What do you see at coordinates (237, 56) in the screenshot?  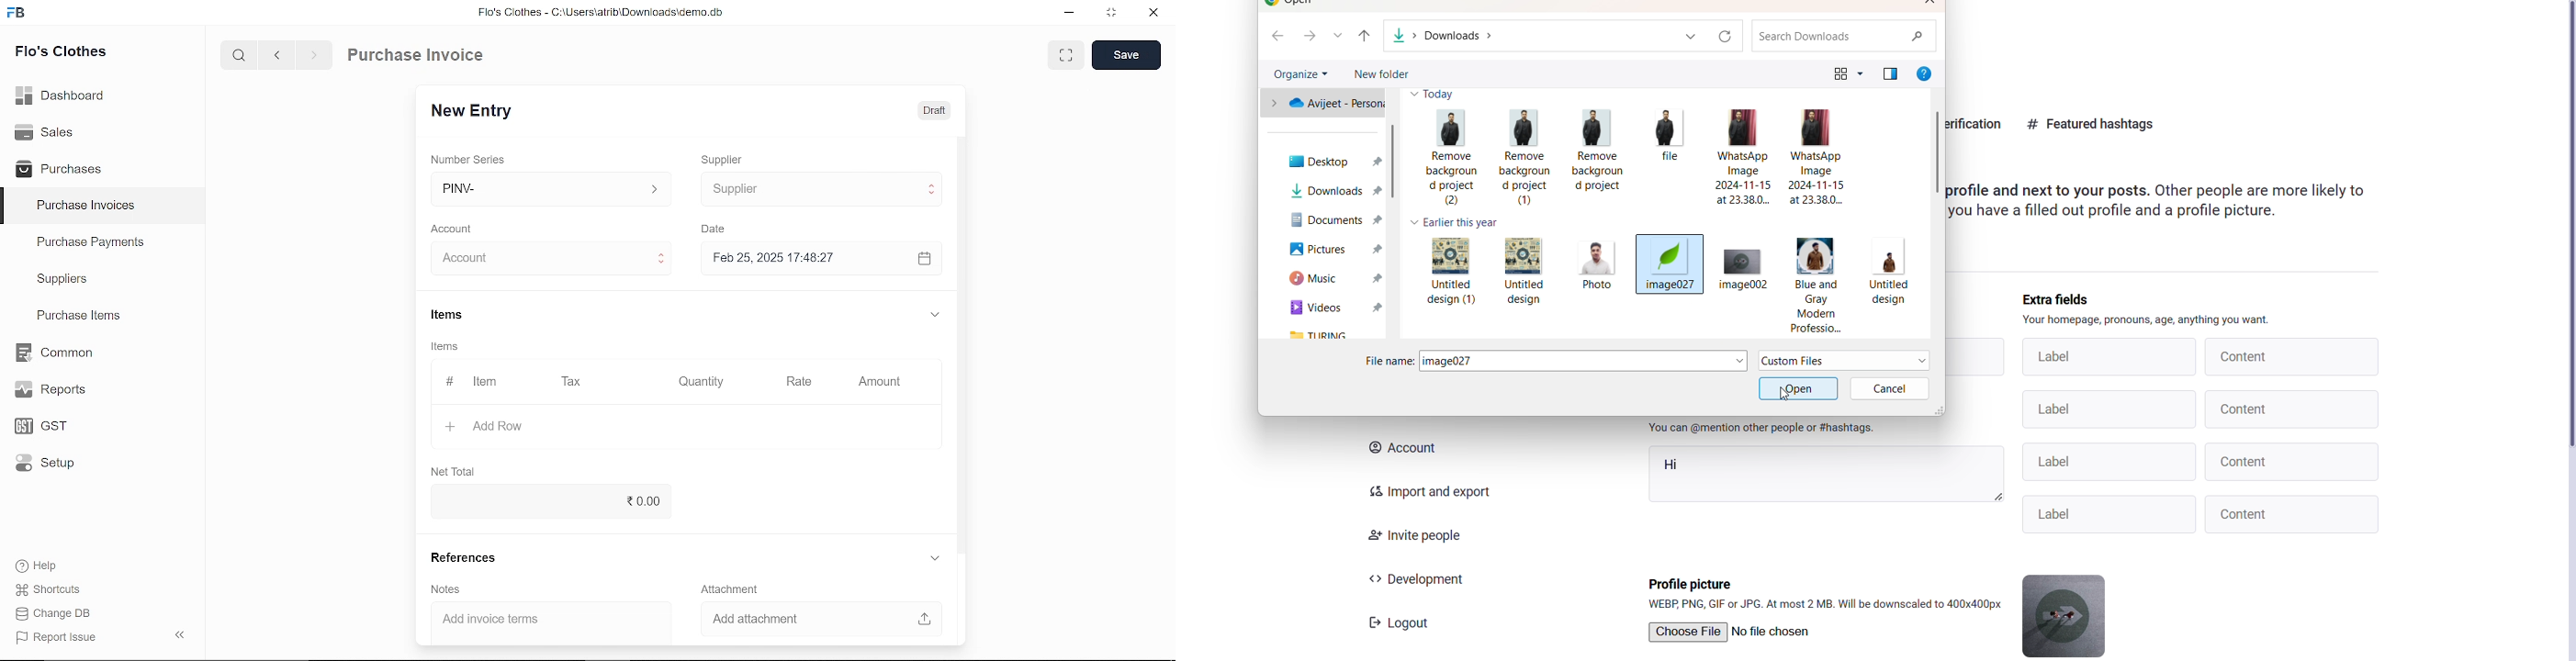 I see `serach` at bounding box center [237, 56].